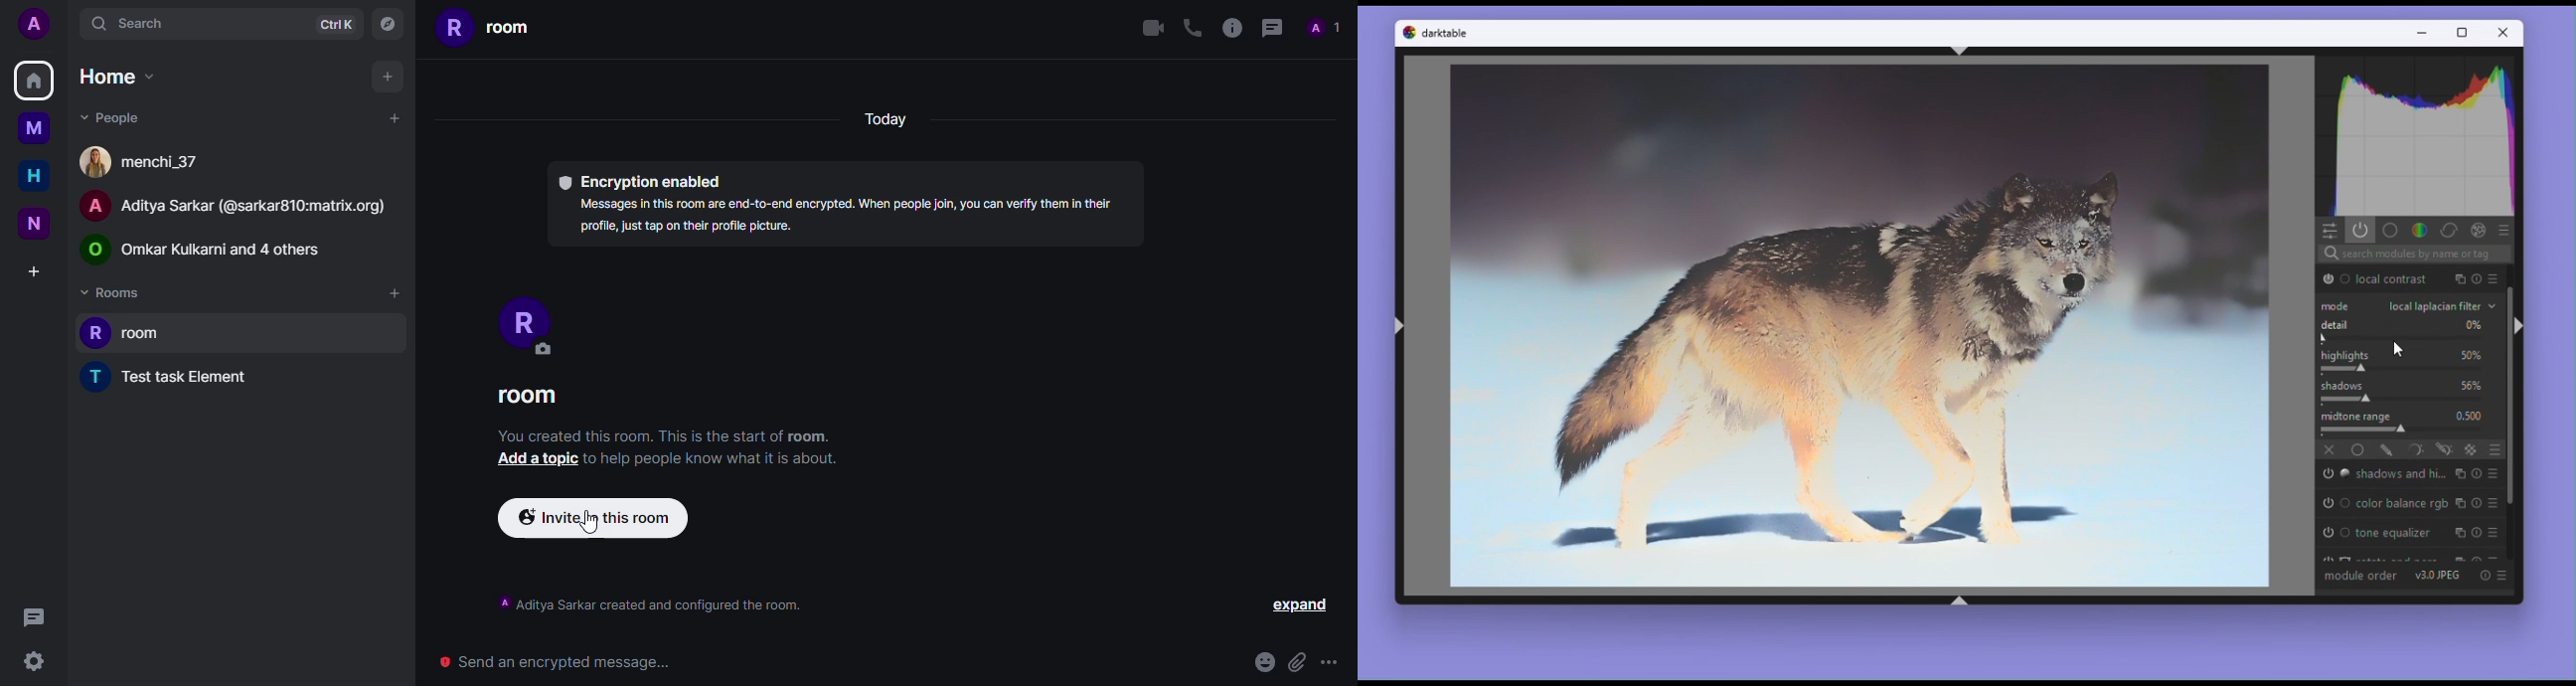 The image size is (2576, 700). I want to click on darktable, so click(1449, 32).